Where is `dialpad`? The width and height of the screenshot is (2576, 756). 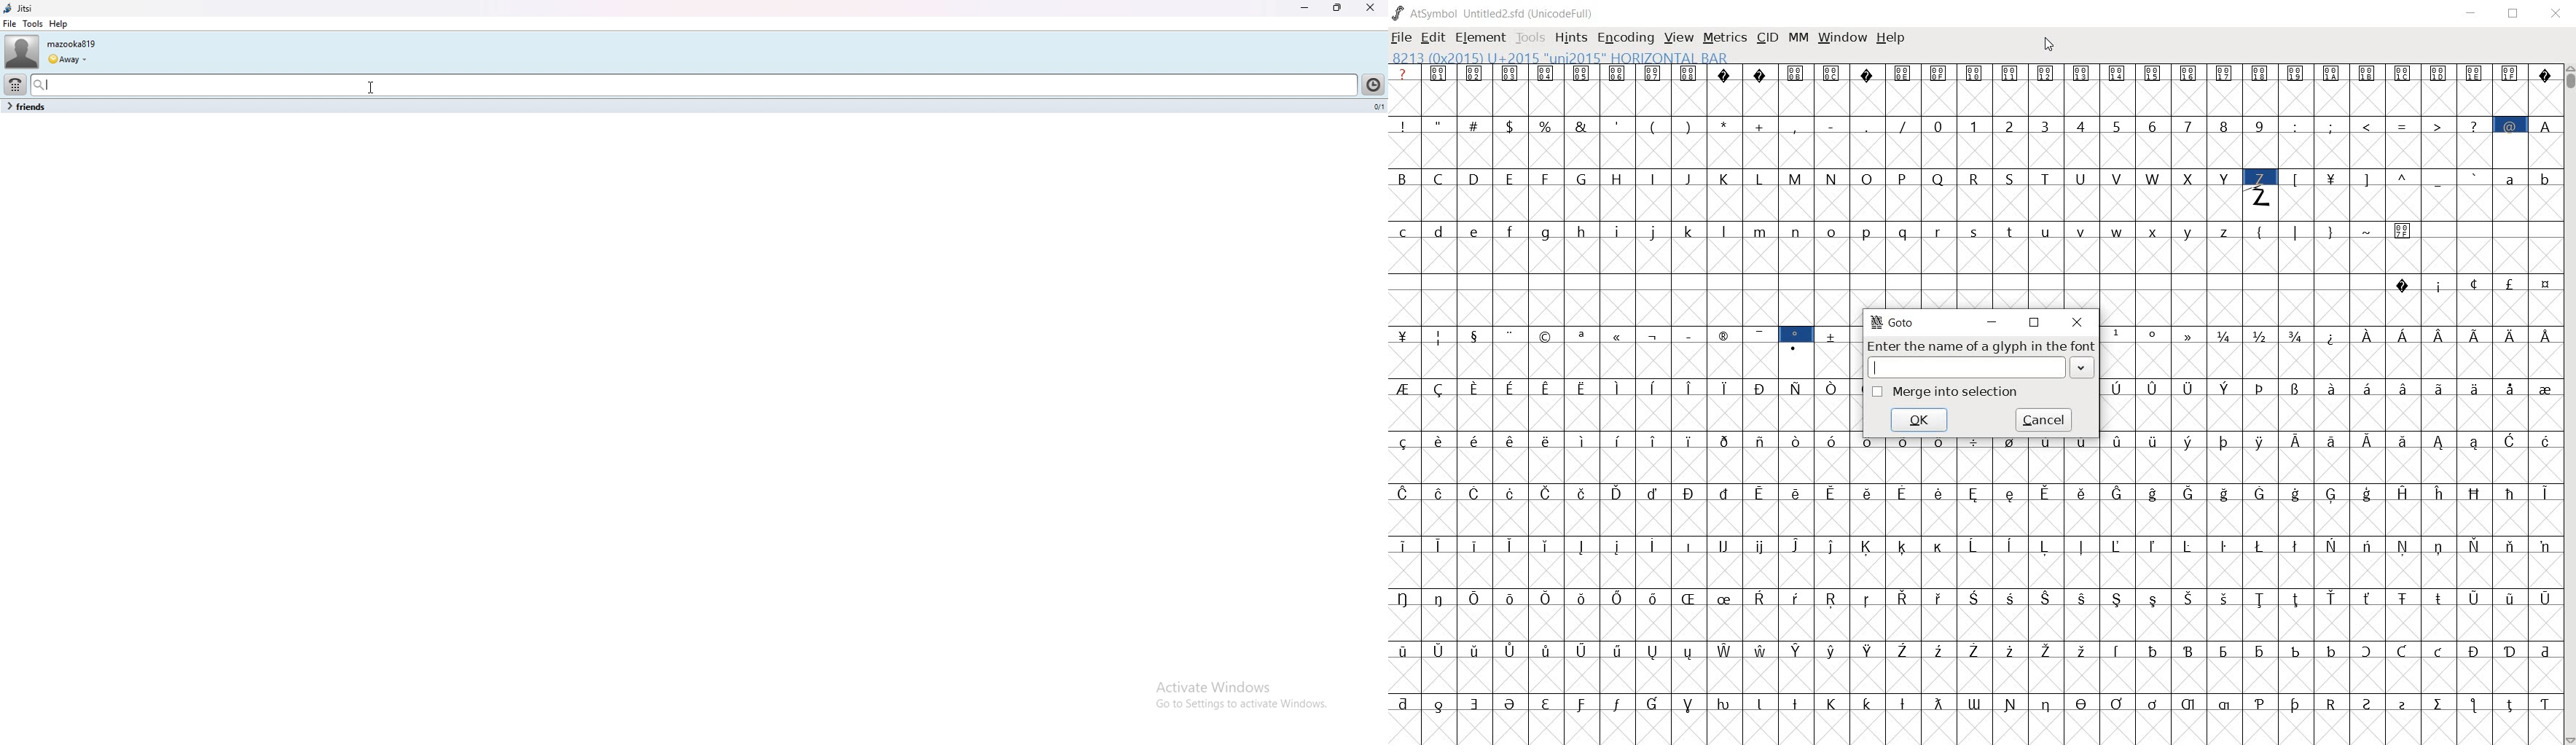
dialpad is located at coordinates (14, 85).